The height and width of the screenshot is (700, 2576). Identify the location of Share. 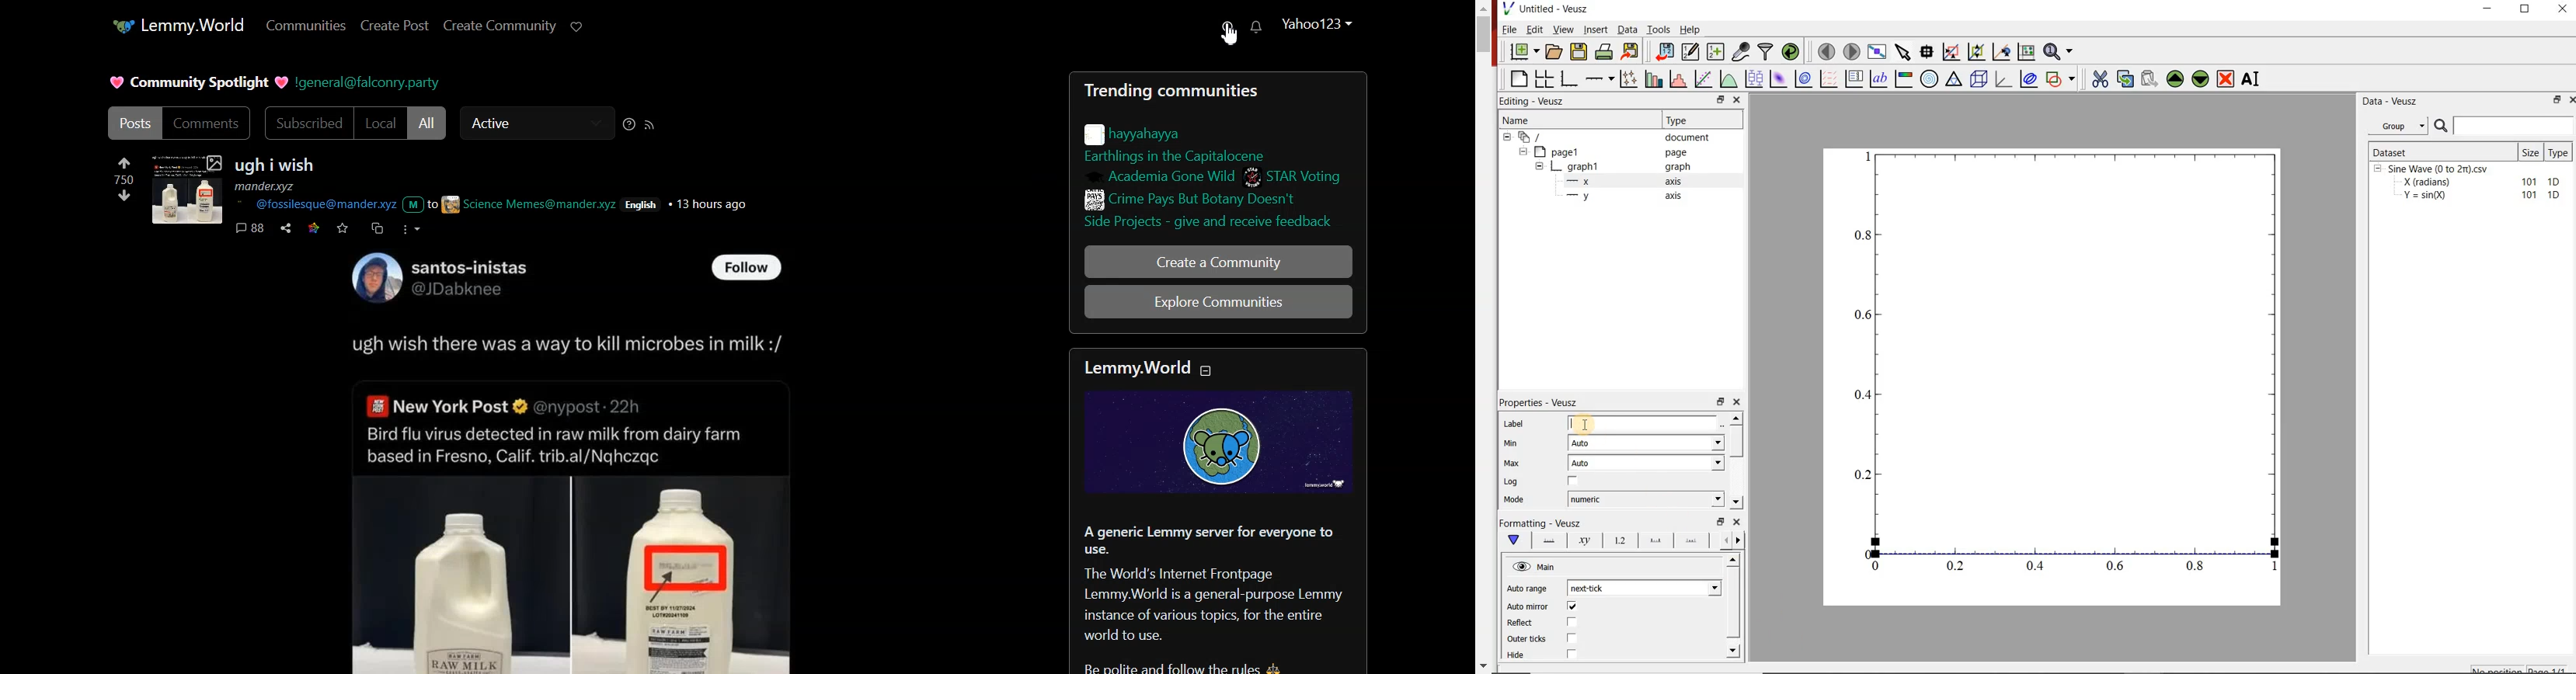
(286, 228).